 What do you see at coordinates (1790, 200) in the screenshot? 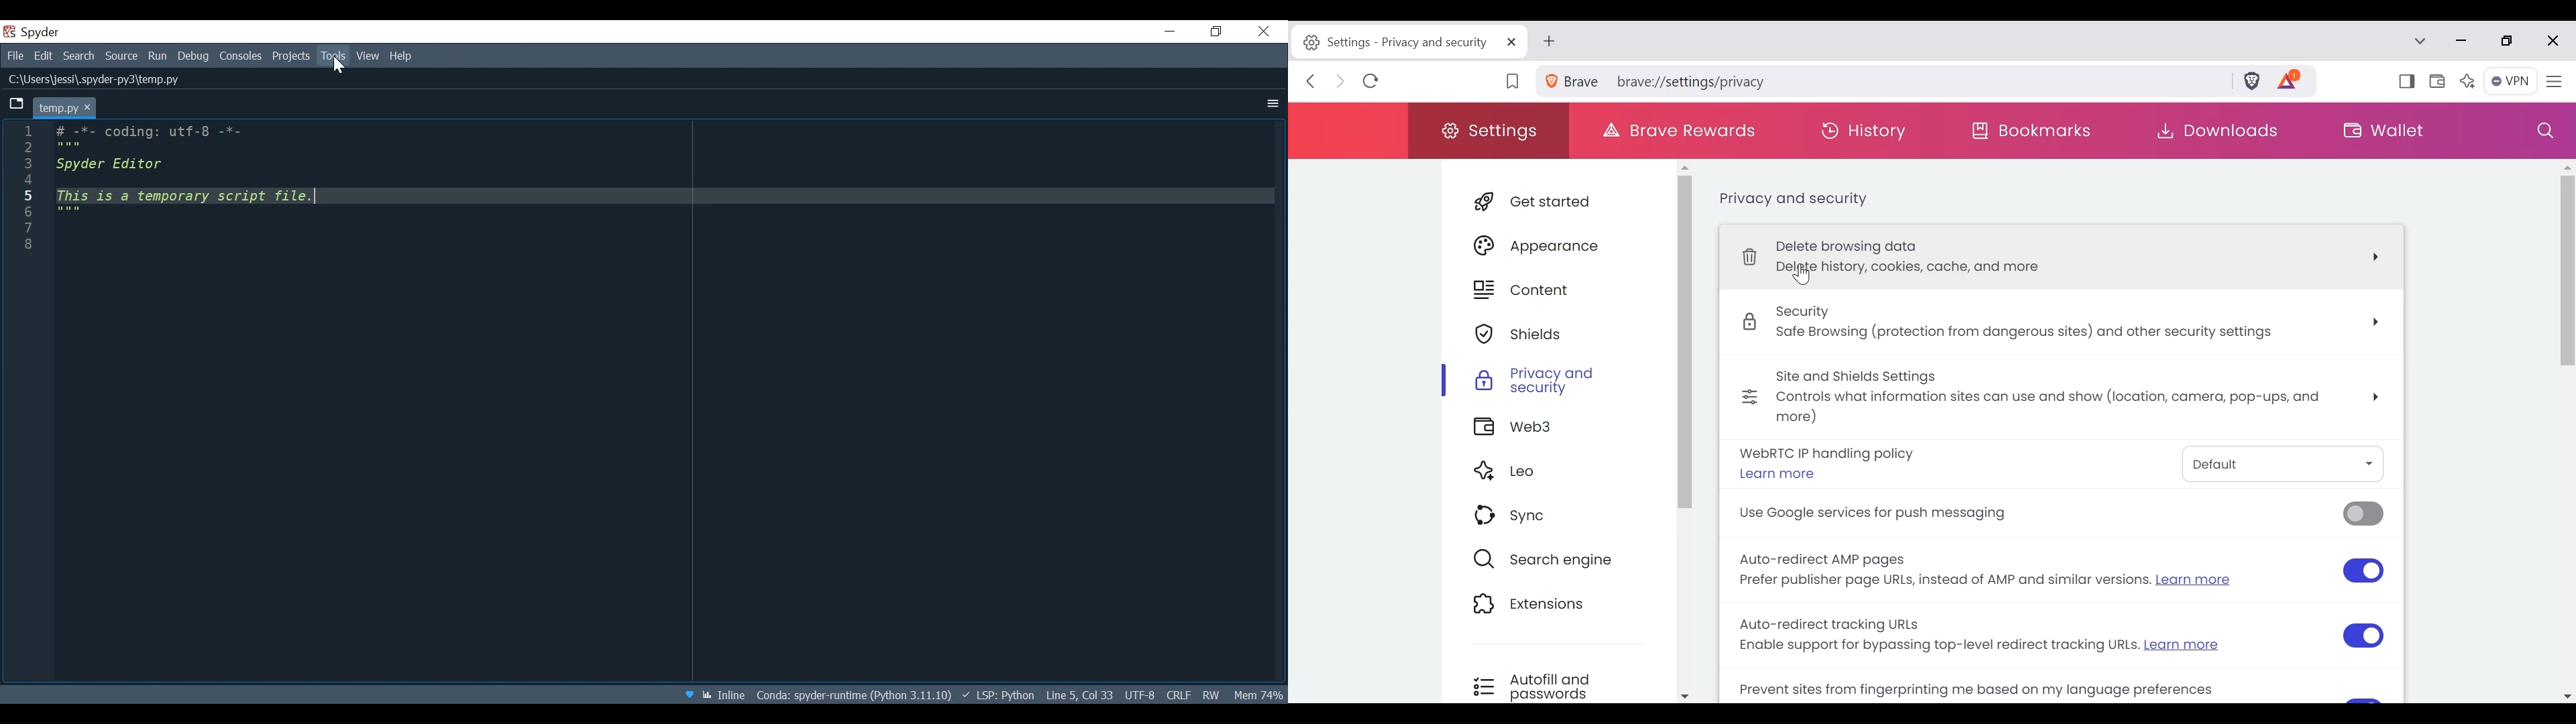
I see `privacy and security` at bounding box center [1790, 200].